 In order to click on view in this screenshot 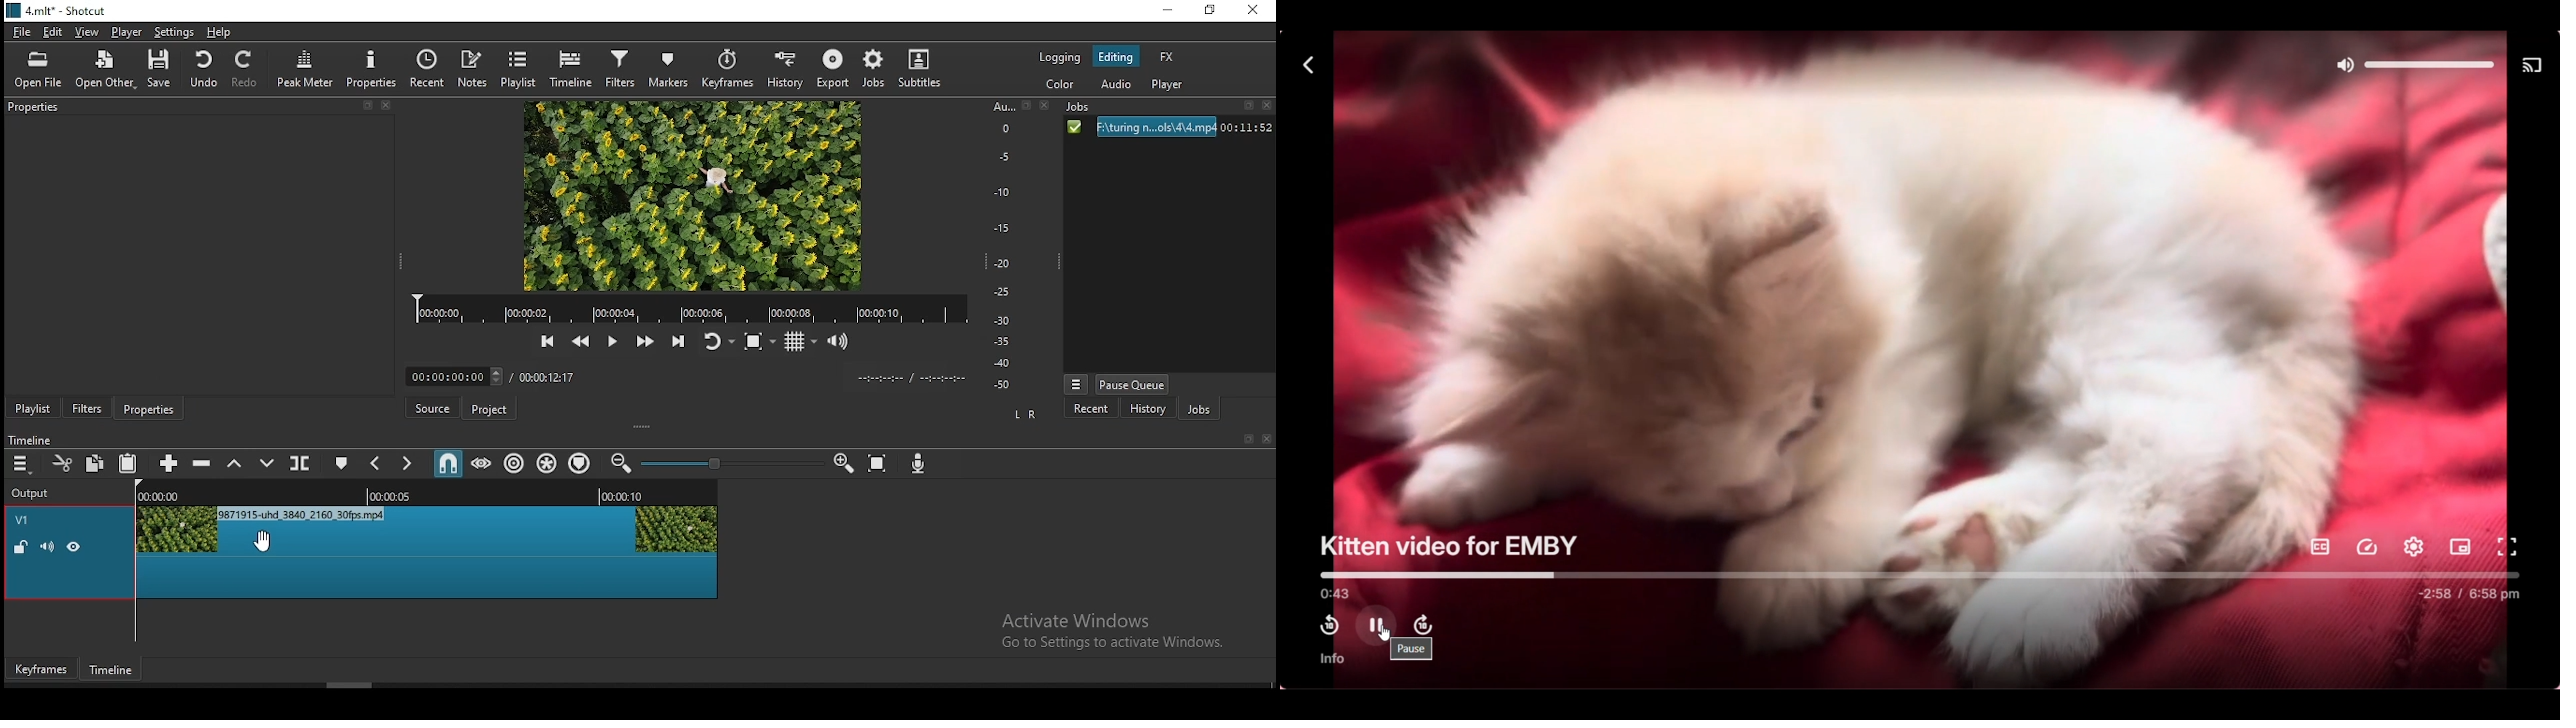, I will do `click(84, 31)`.